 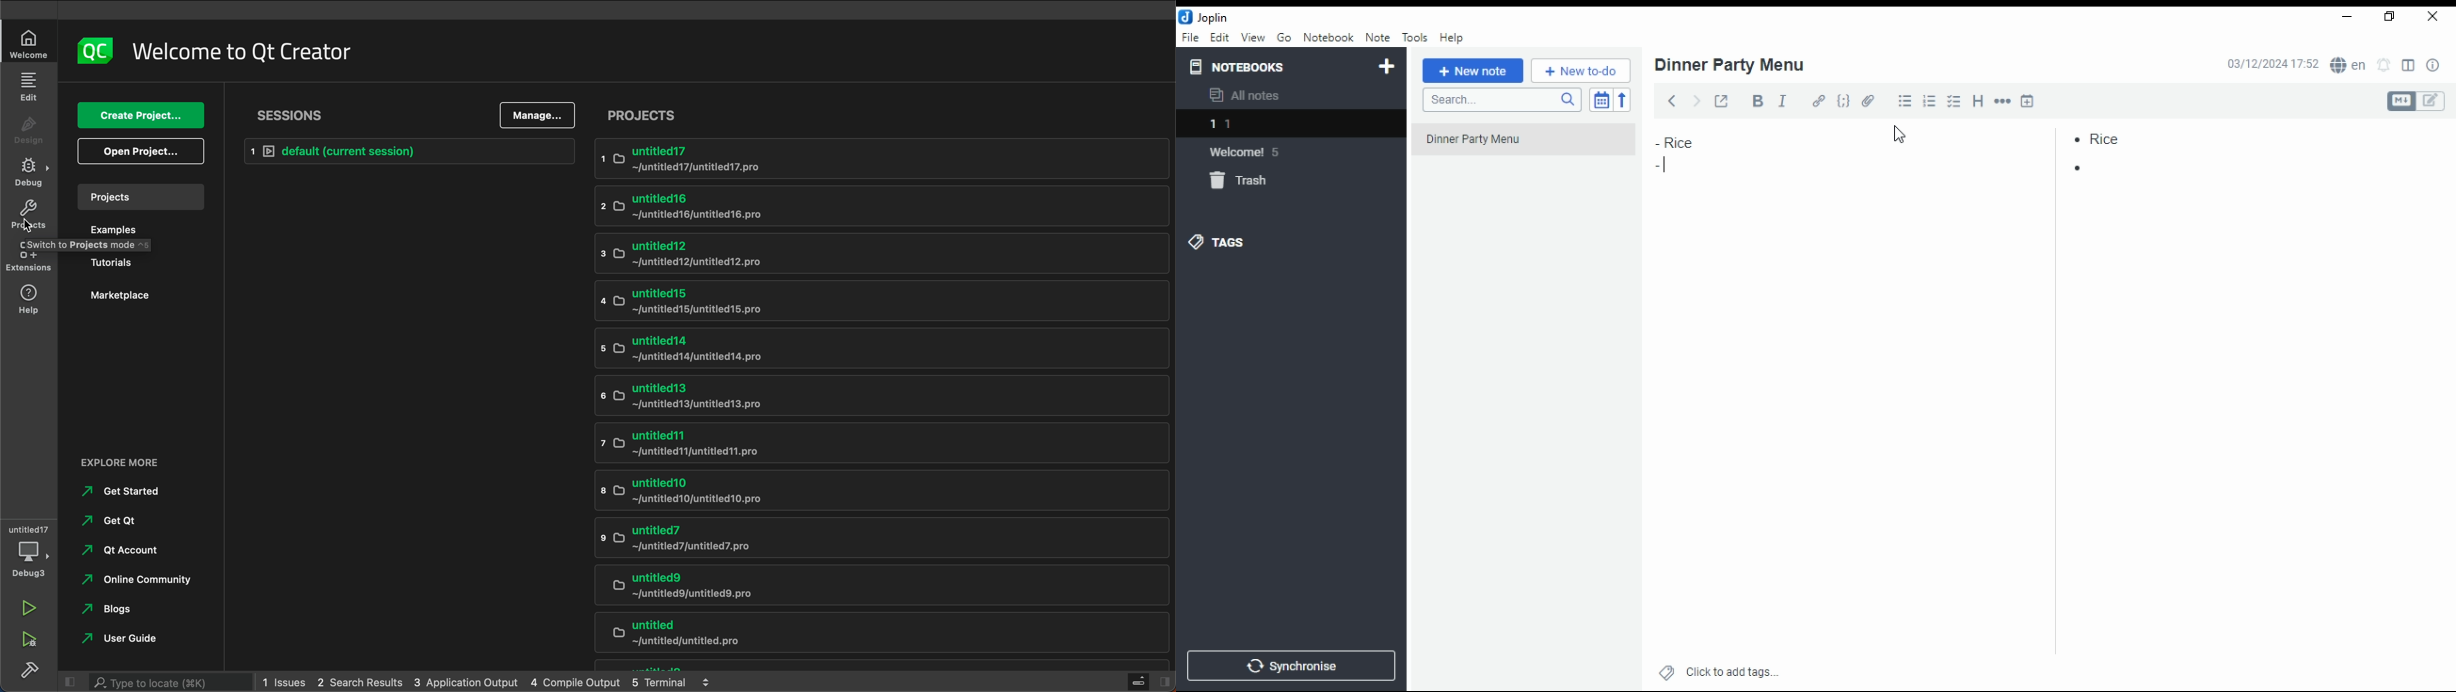 What do you see at coordinates (2347, 65) in the screenshot?
I see `Language` at bounding box center [2347, 65].